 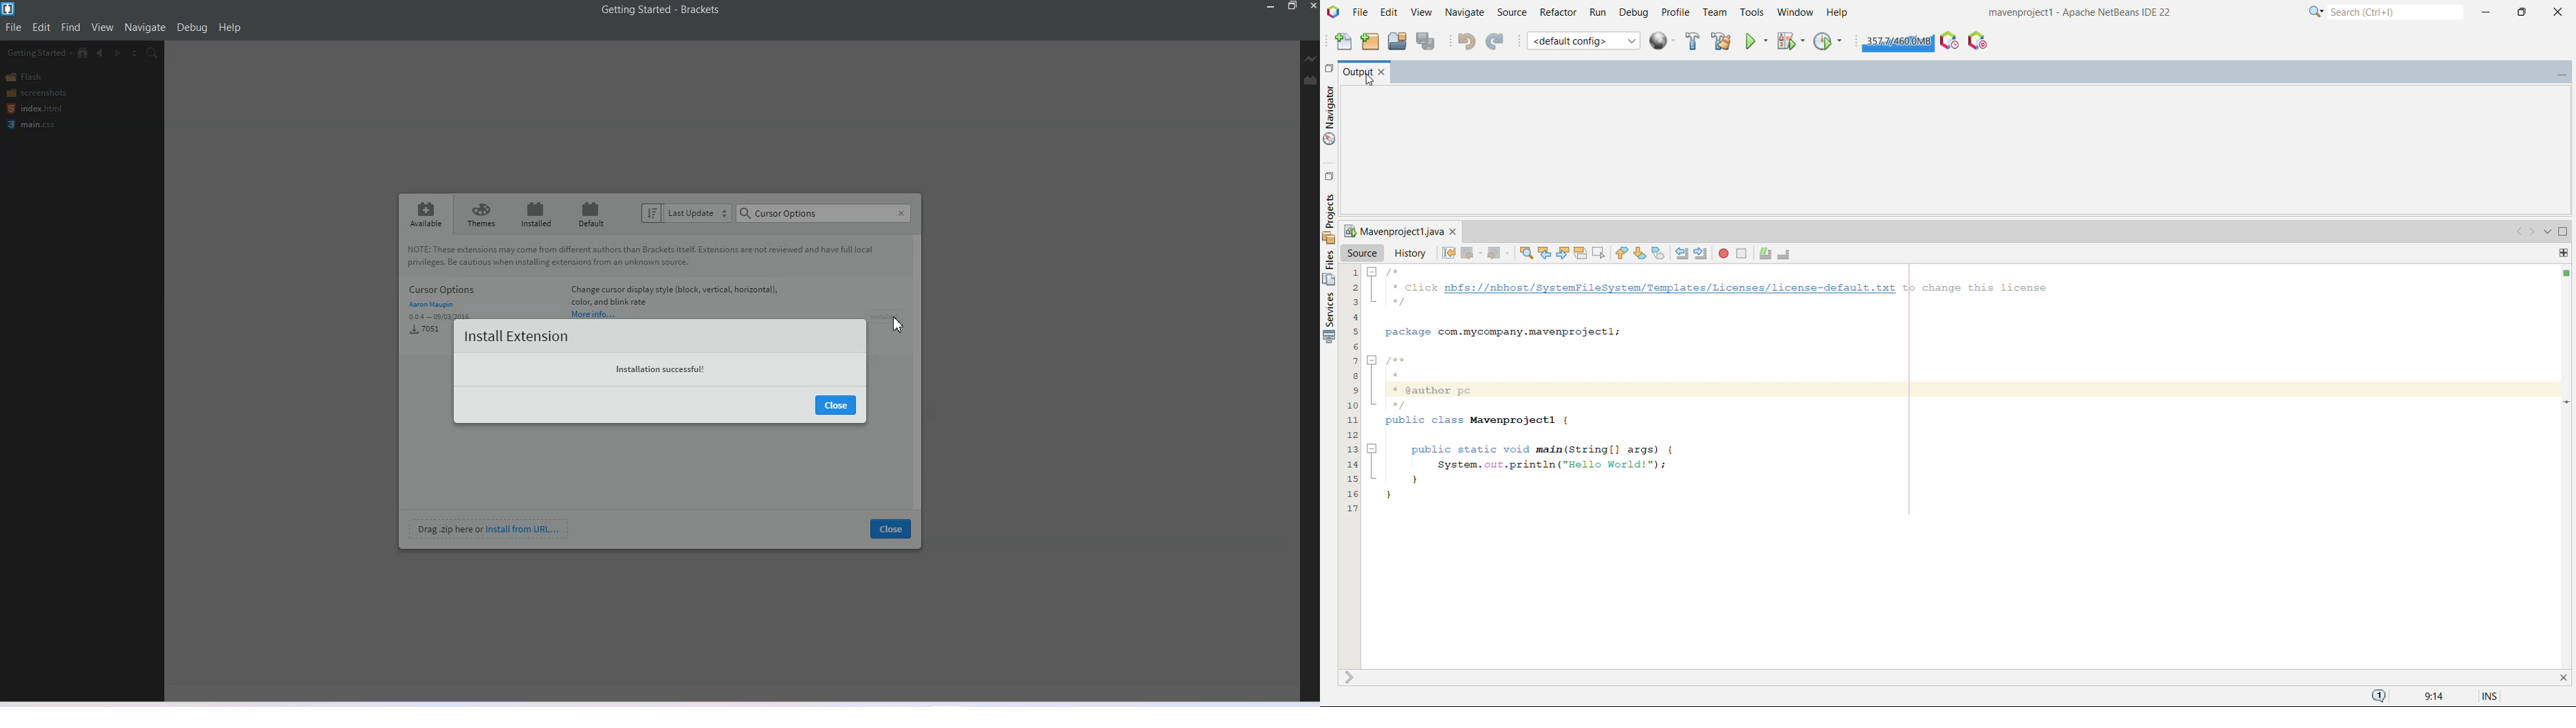 What do you see at coordinates (135, 52) in the screenshot?
I see `Split the editor vertically and Horizontally` at bounding box center [135, 52].